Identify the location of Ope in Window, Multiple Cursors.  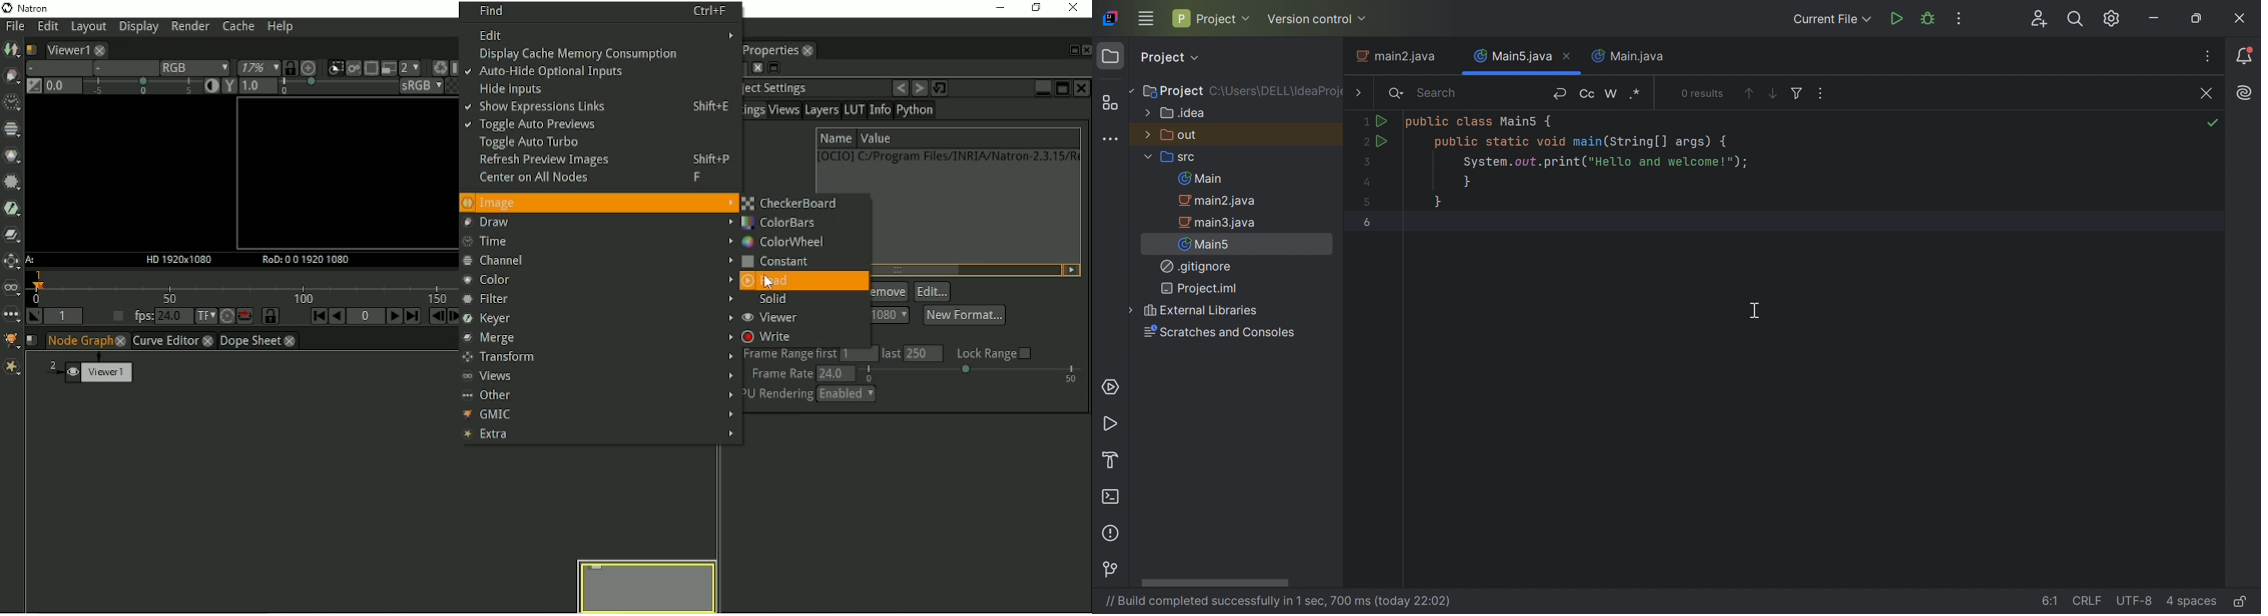
(1824, 91).